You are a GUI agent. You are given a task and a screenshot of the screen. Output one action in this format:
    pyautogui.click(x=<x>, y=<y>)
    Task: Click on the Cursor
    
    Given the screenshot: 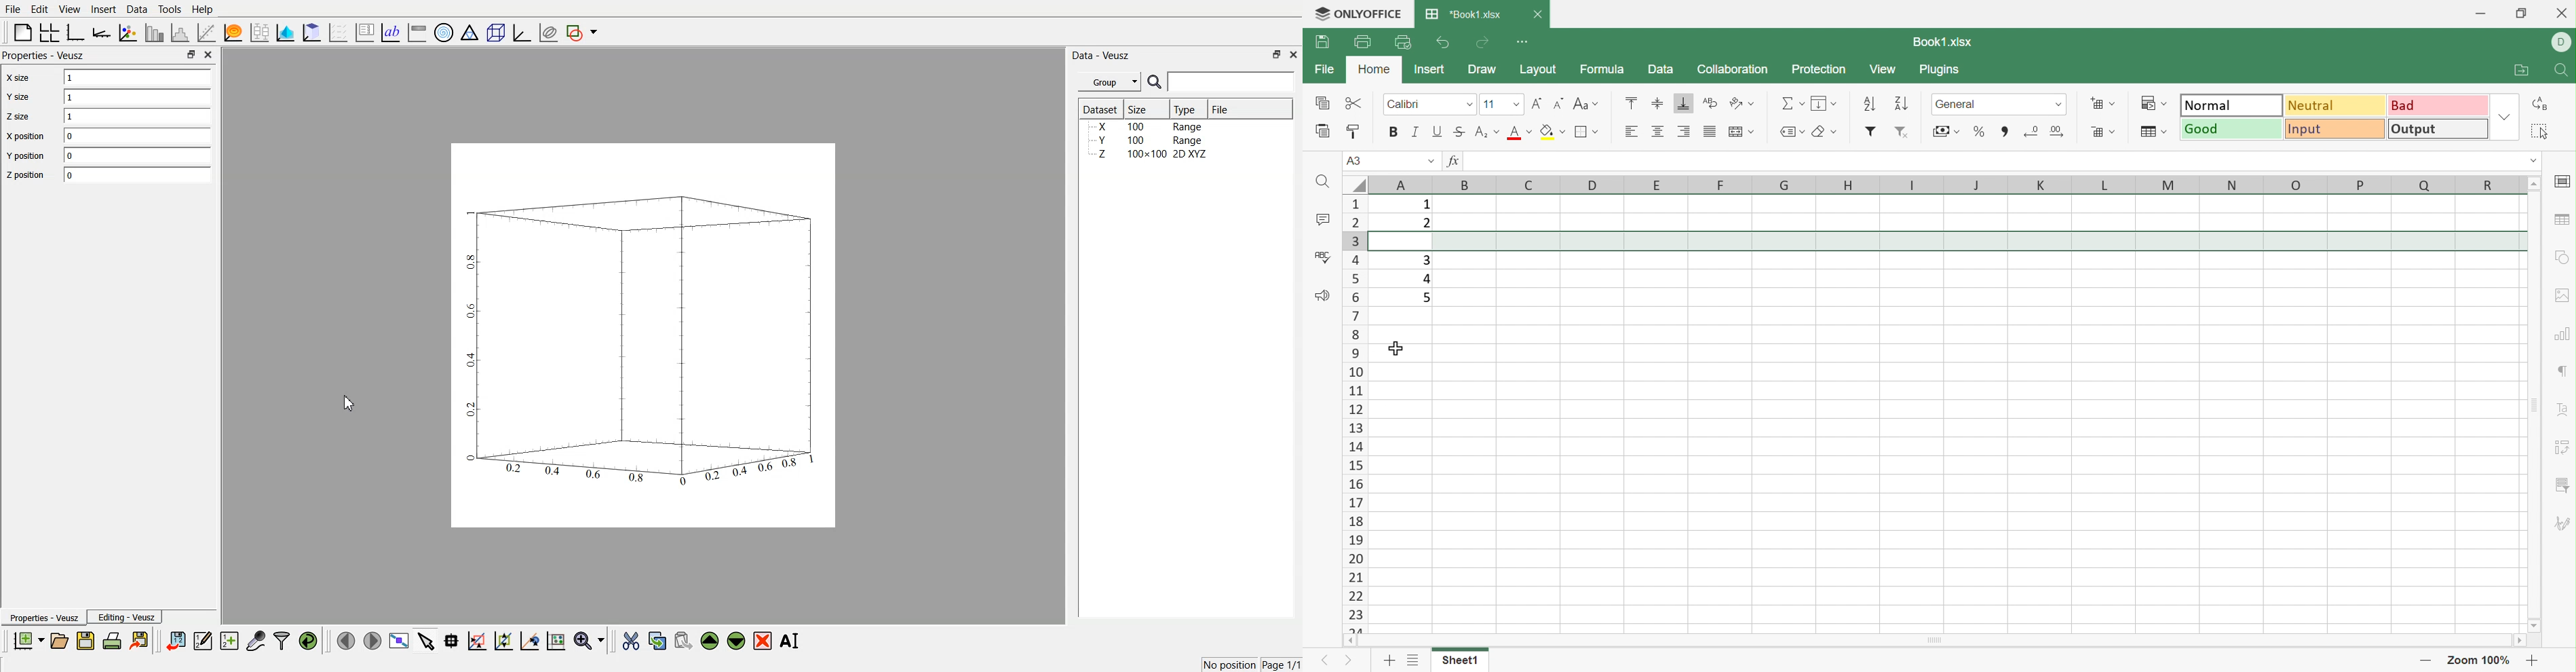 What is the action you would take?
    pyautogui.click(x=1397, y=350)
    